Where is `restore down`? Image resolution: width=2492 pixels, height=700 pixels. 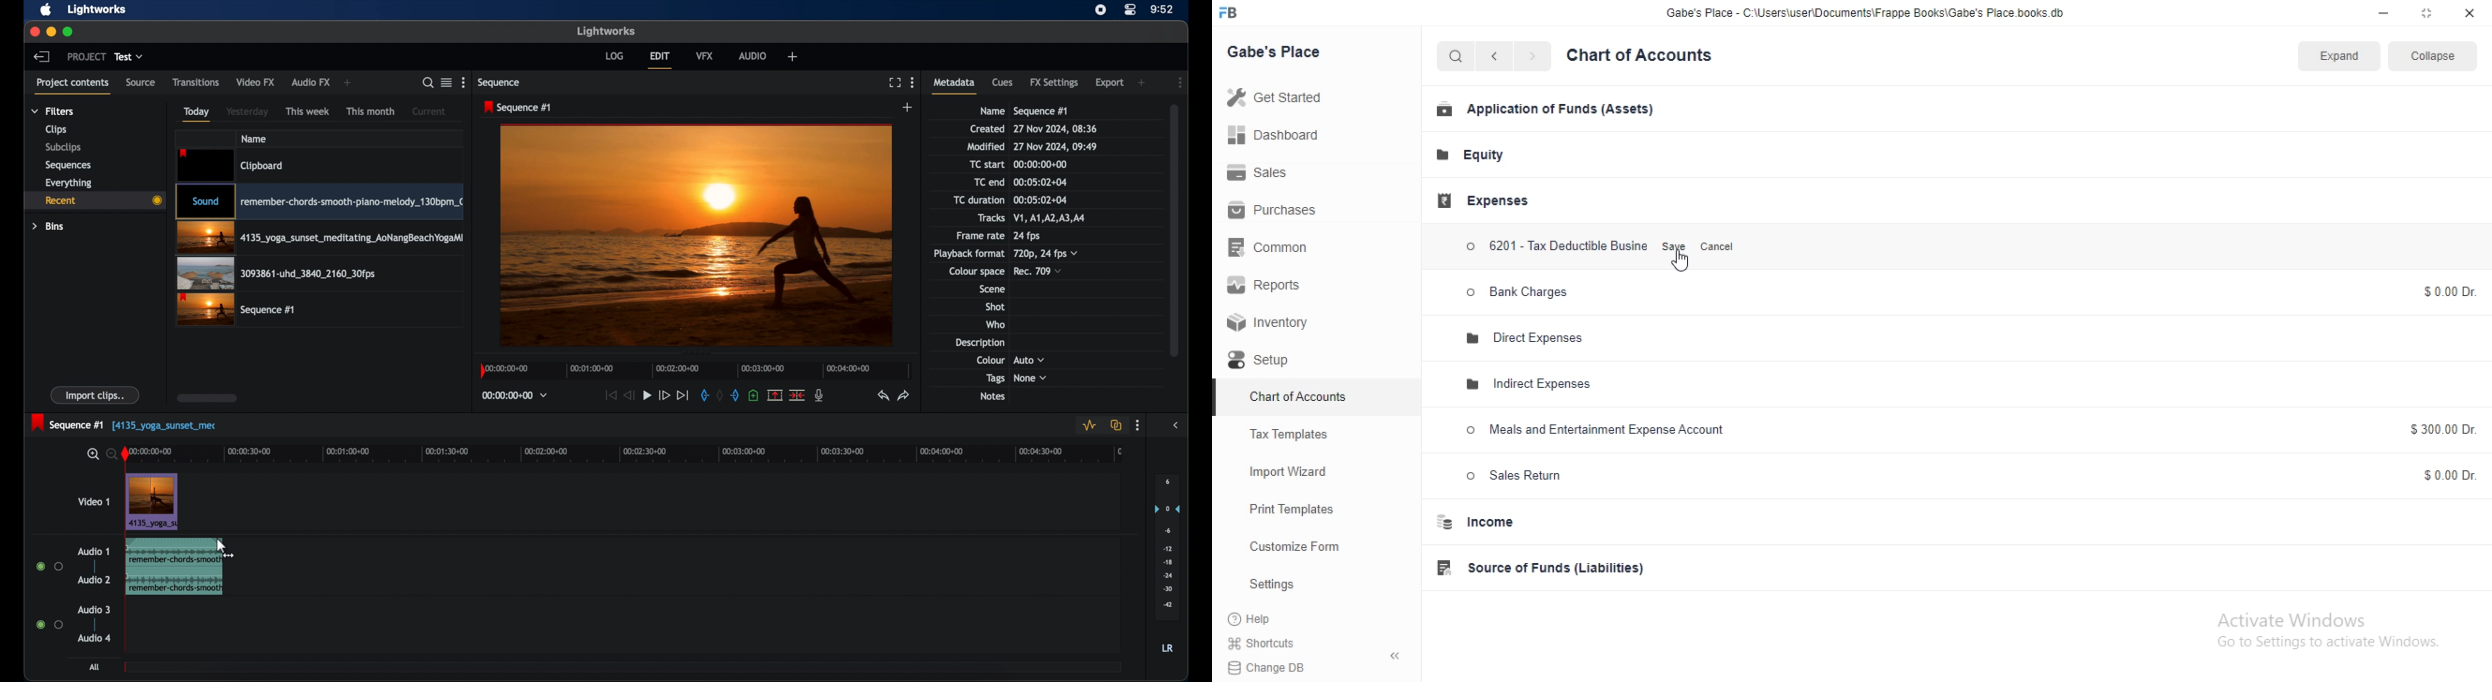 restore down is located at coordinates (2428, 15).